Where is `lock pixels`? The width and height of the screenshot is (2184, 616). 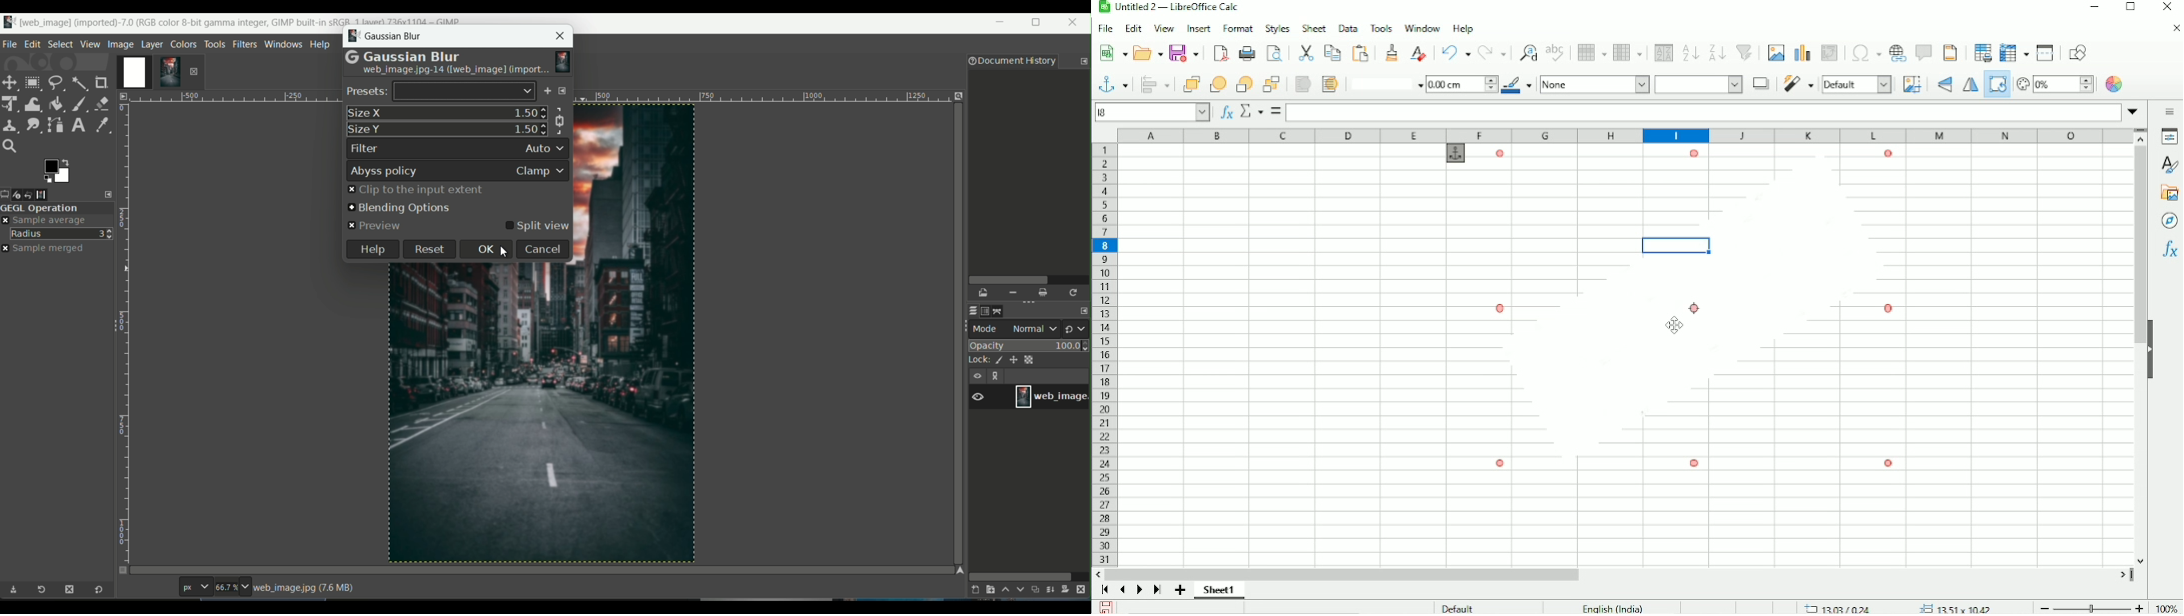
lock pixels is located at coordinates (996, 361).